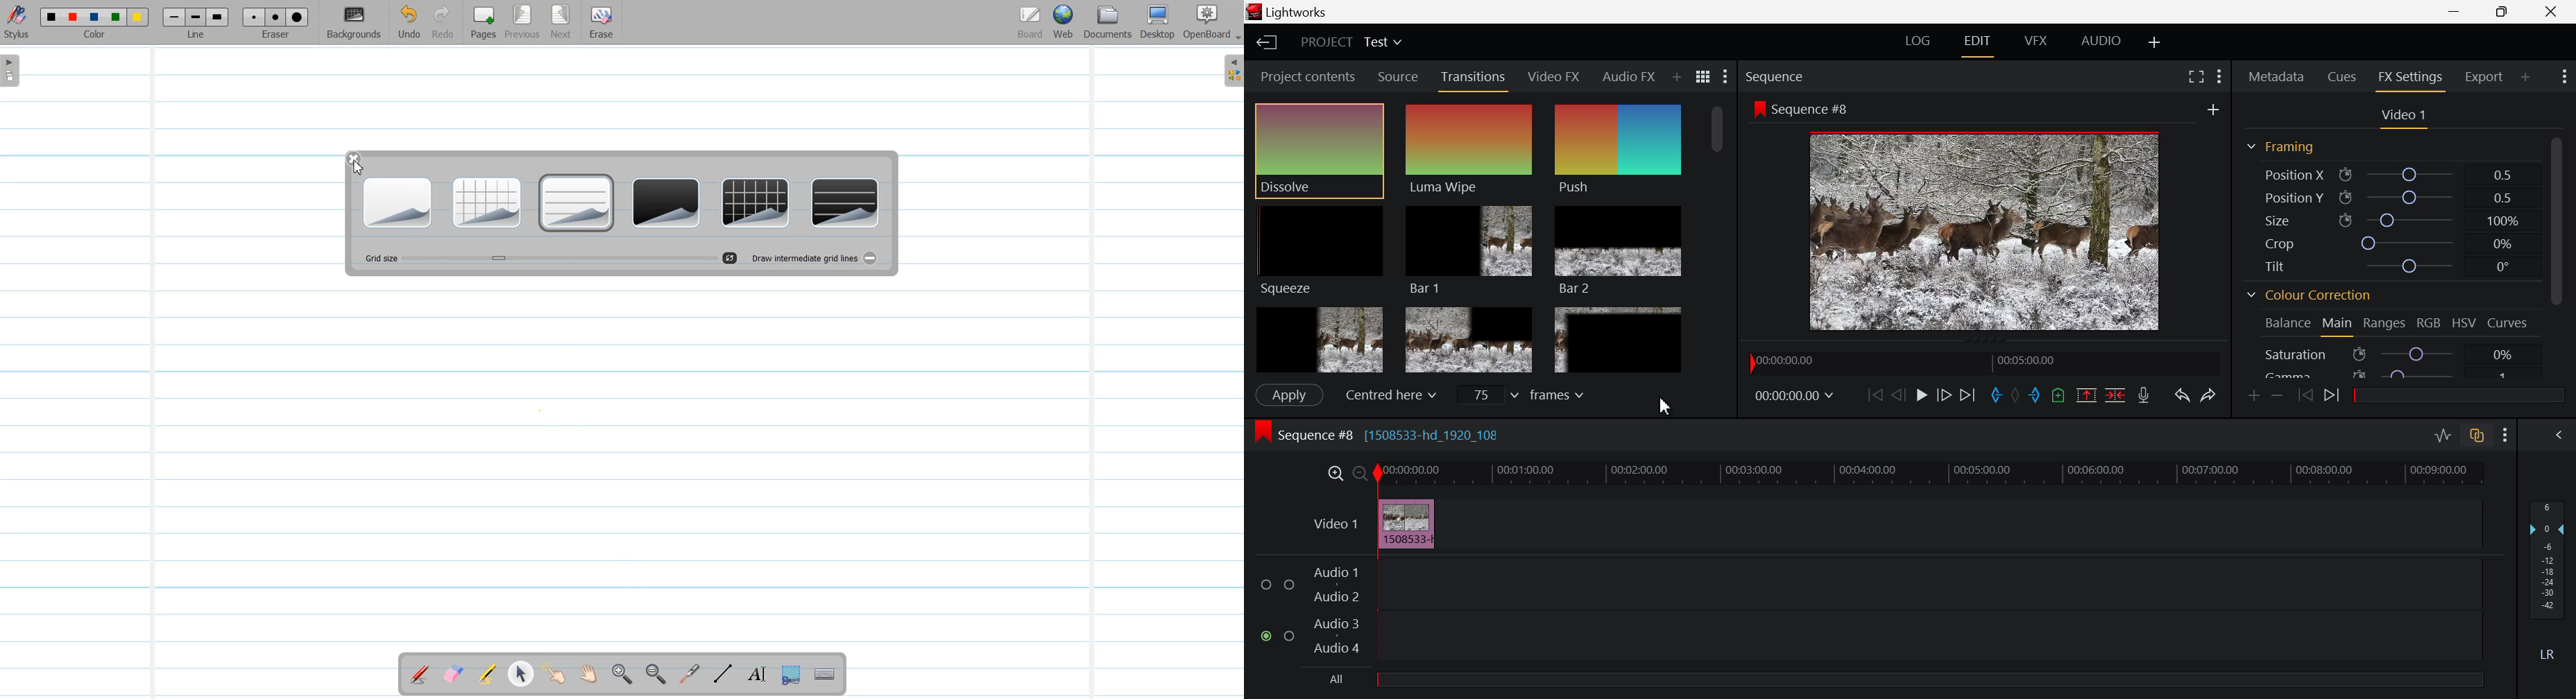 The height and width of the screenshot is (700, 2576). I want to click on Scroll Bar, so click(1716, 244).